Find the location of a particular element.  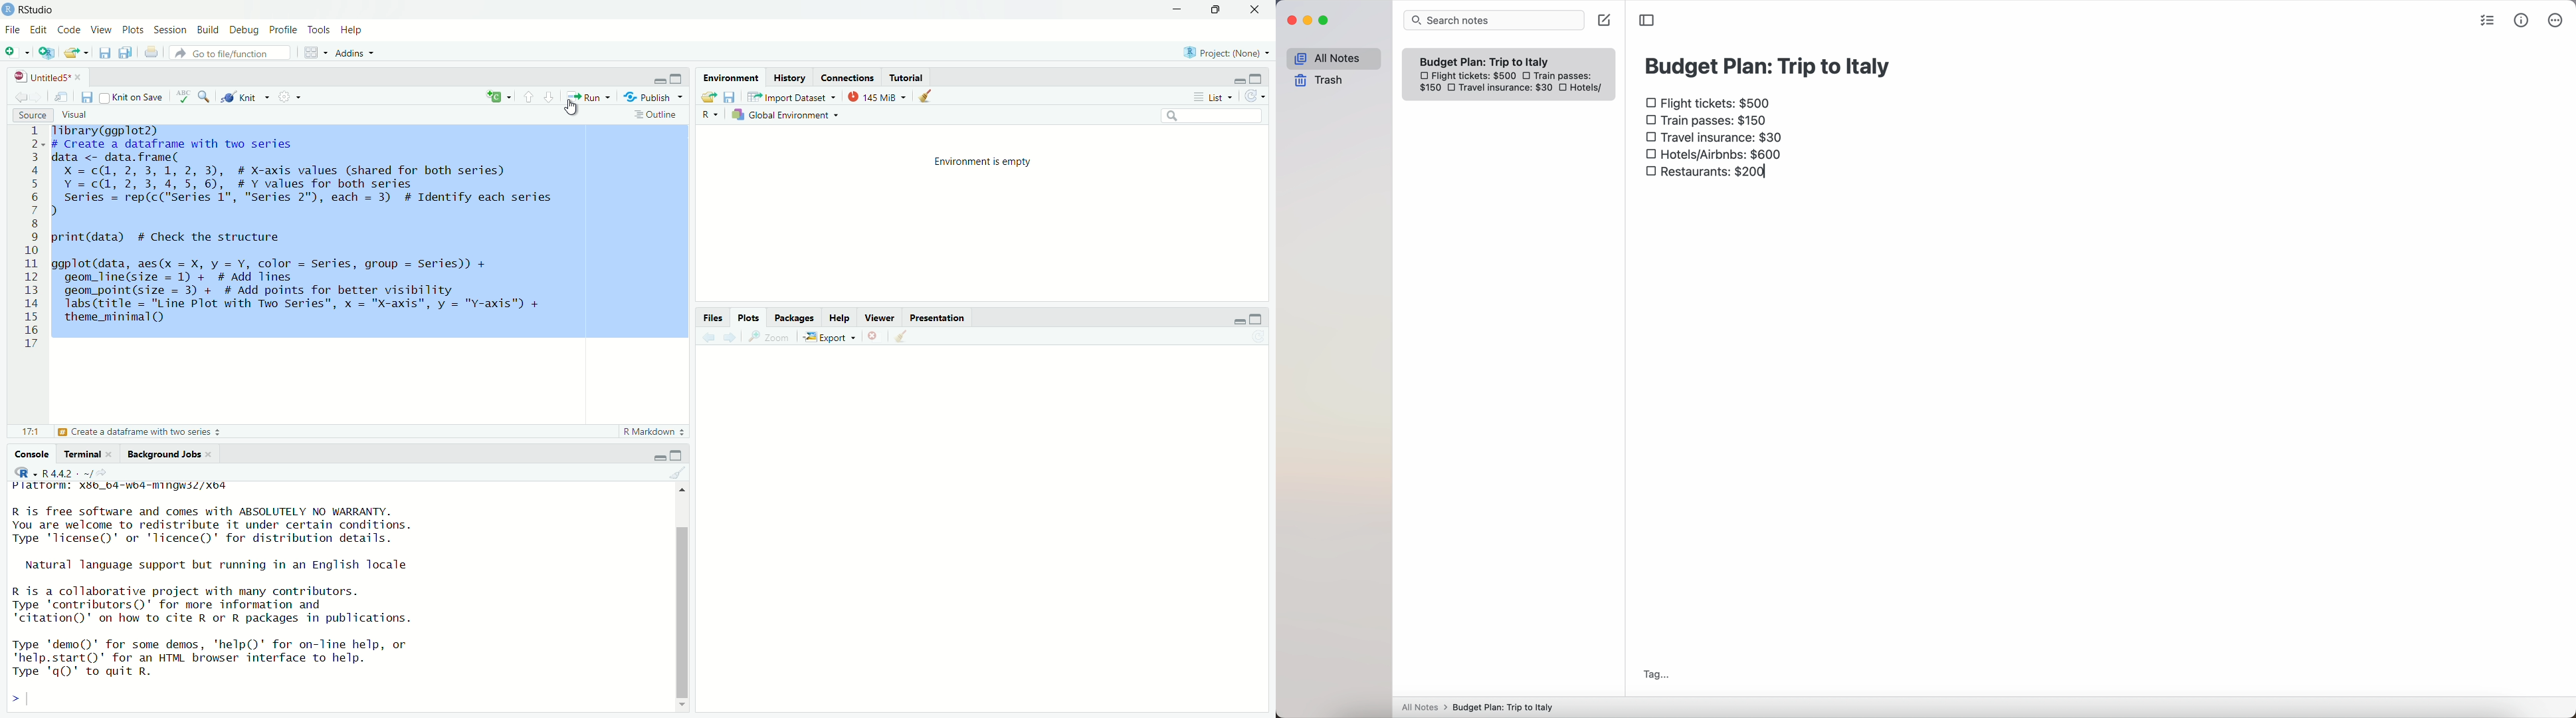

150 is located at coordinates (1429, 89).